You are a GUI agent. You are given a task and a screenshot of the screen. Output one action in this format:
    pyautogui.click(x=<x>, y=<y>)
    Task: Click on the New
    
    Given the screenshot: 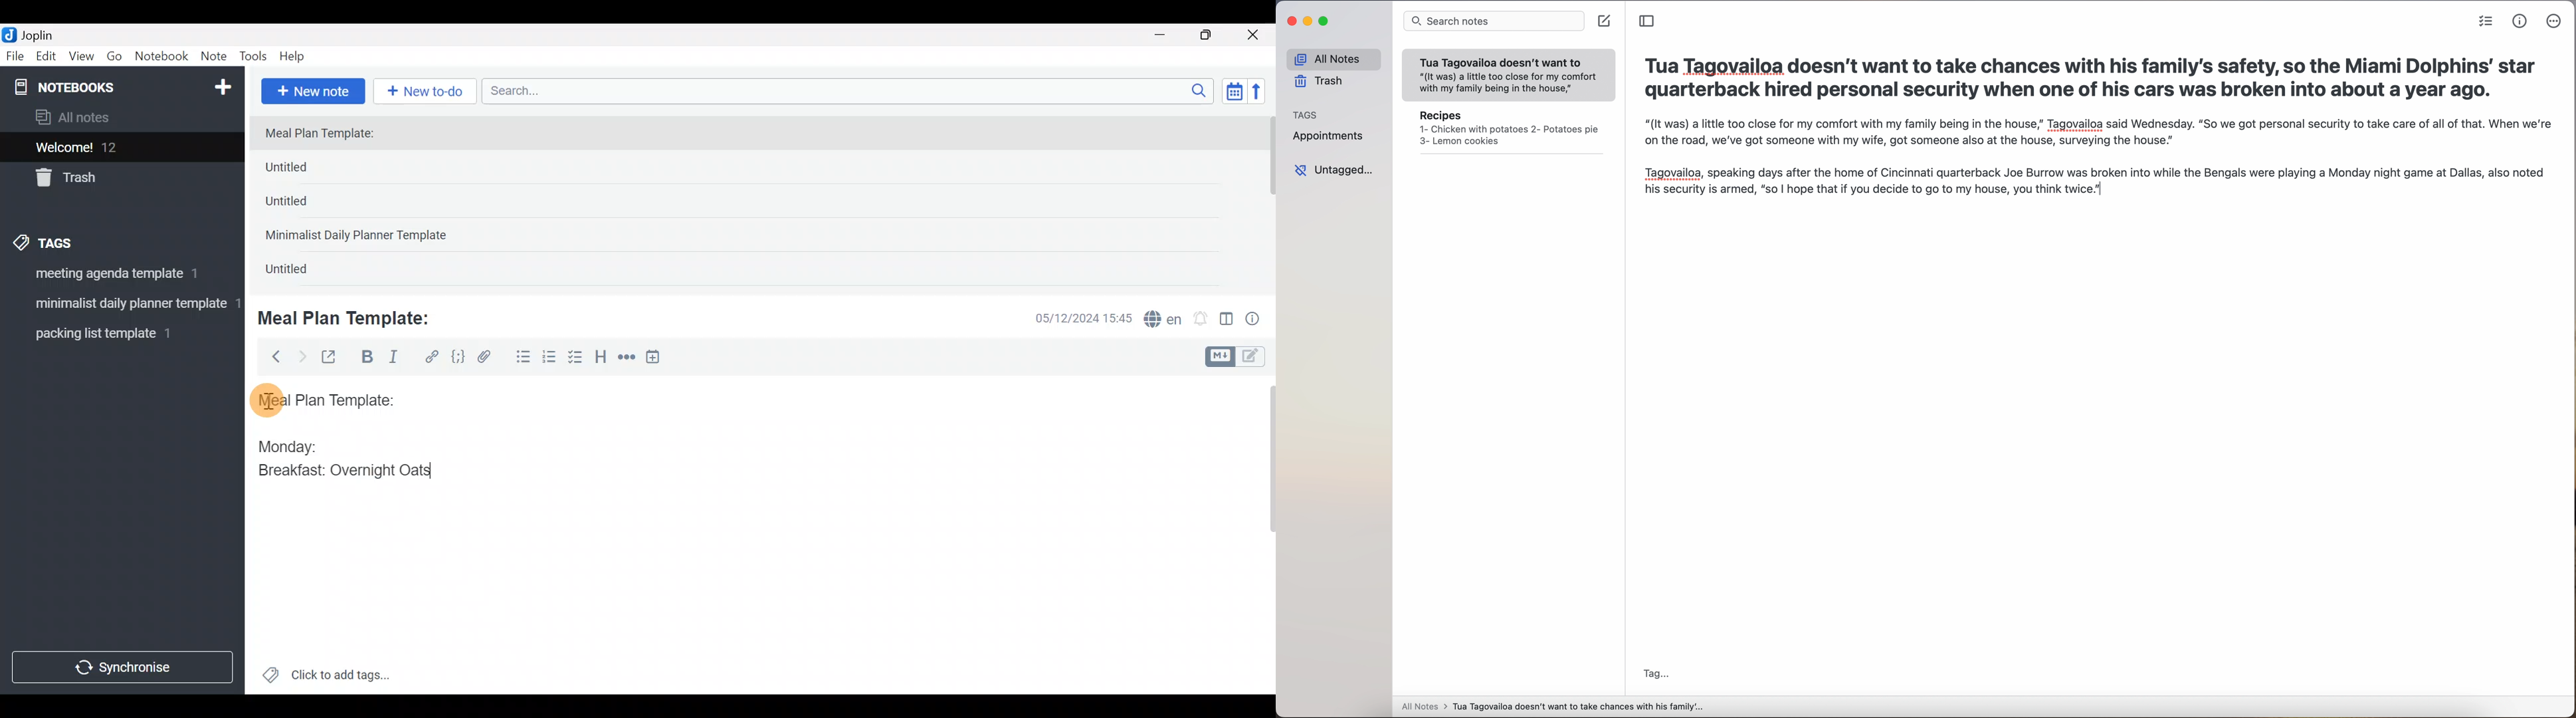 What is the action you would take?
    pyautogui.click(x=222, y=84)
    